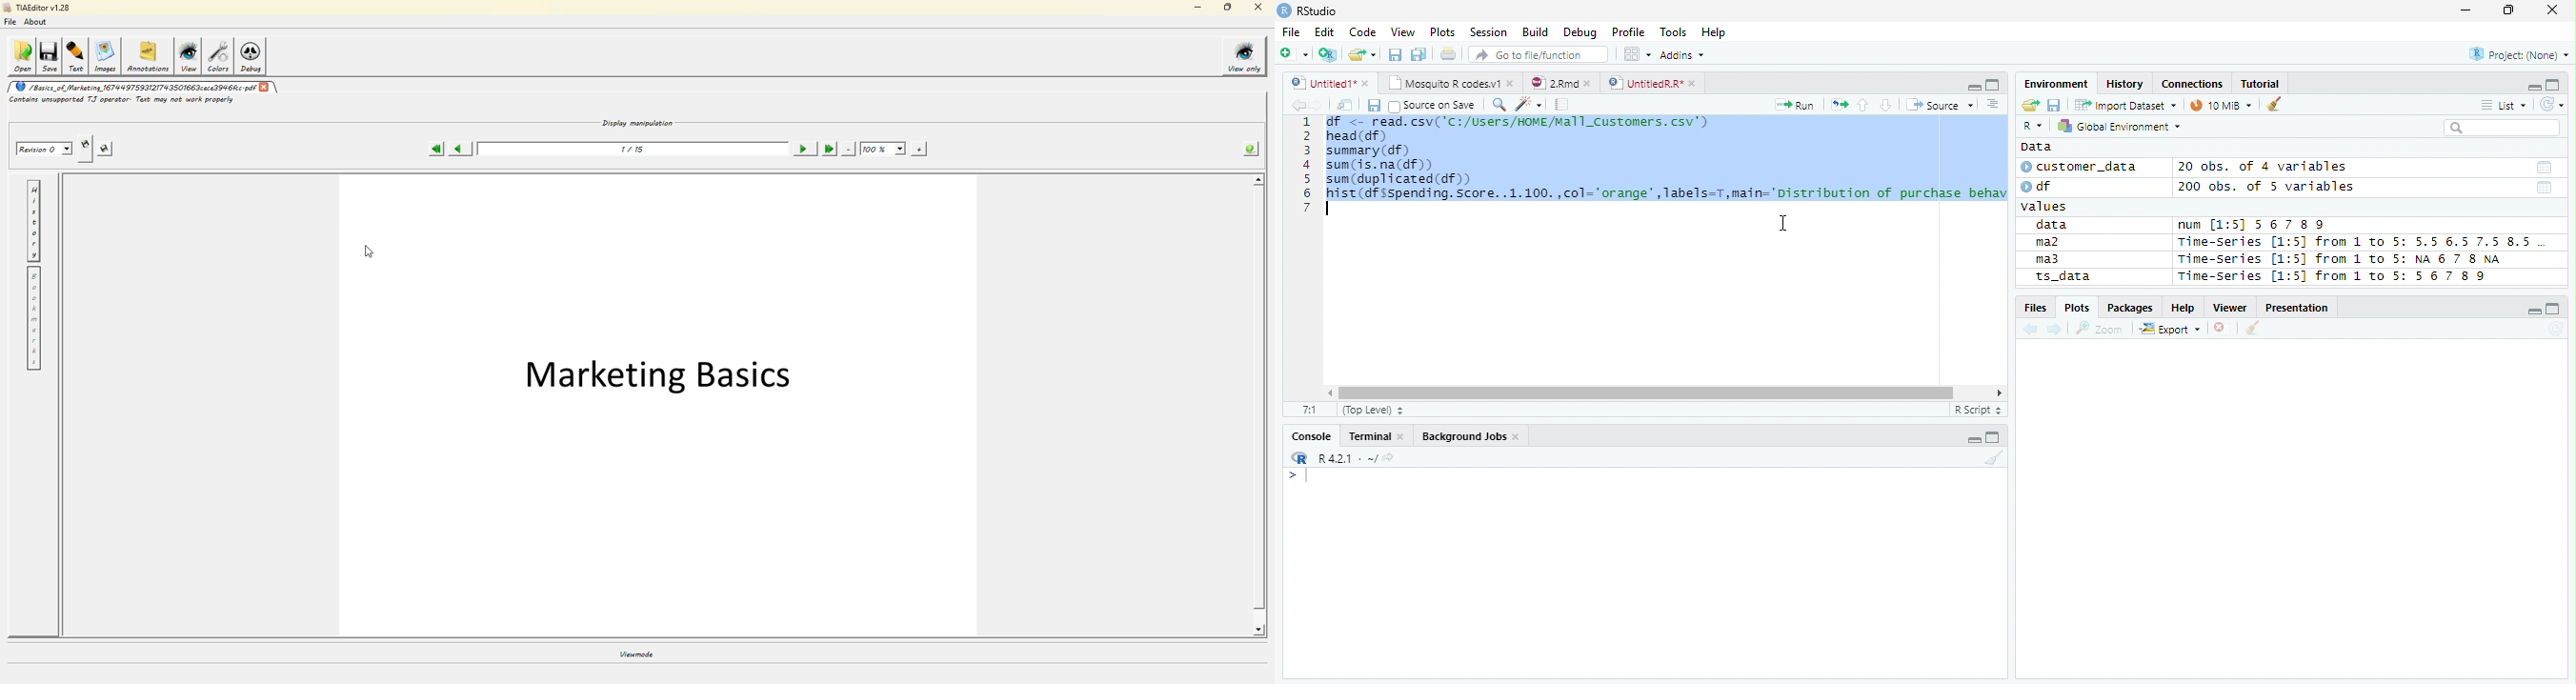 This screenshot has height=700, width=2576. I want to click on Clean, so click(2253, 328).